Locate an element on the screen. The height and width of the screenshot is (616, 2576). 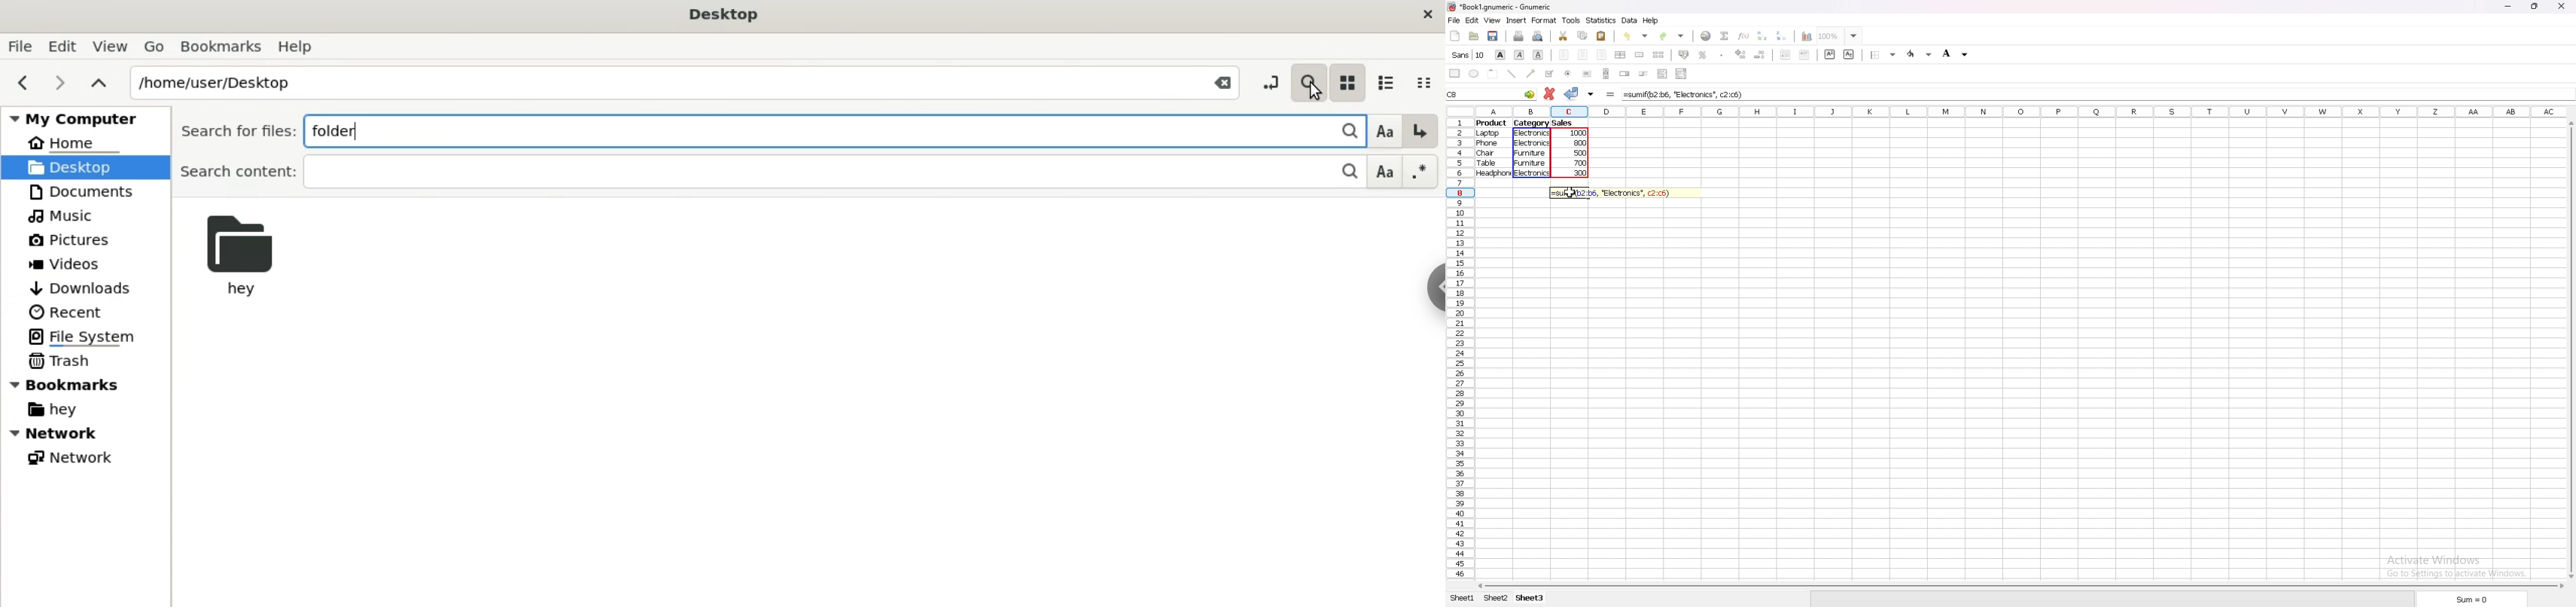
Search is located at coordinates (1343, 173).